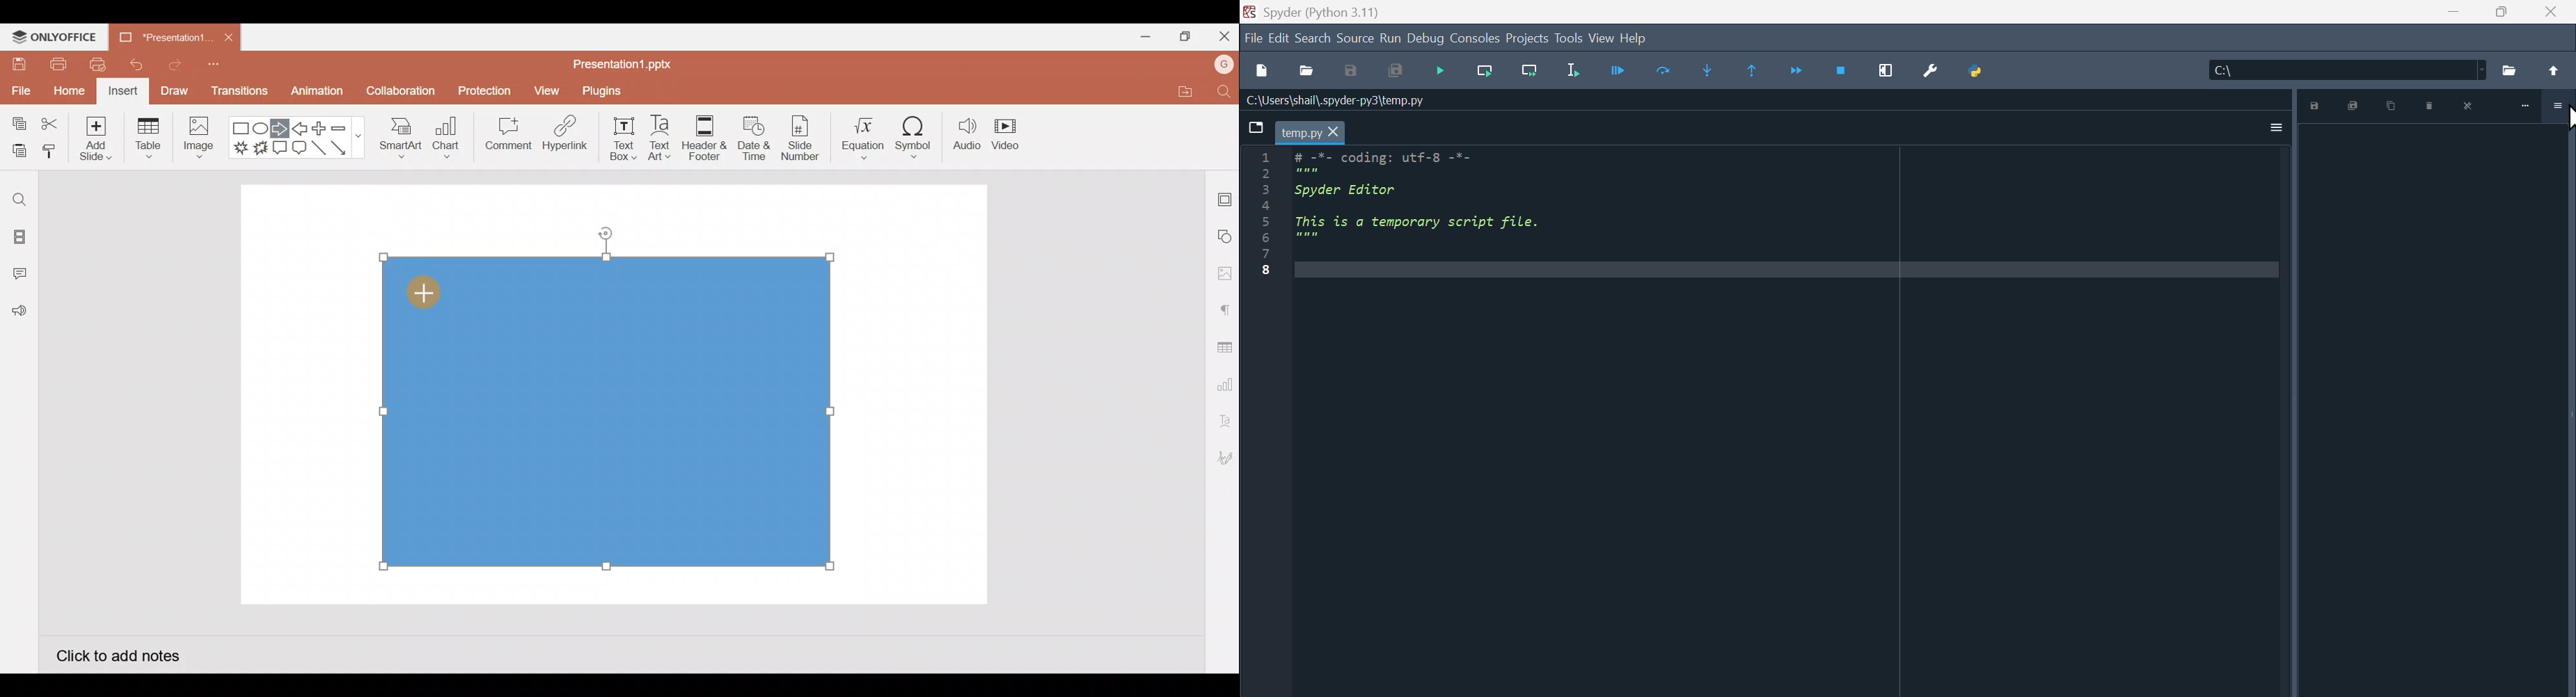 The height and width of the screenshot is (700, 2576). What do you see at coordinates (1311, 131) in the screenshot?
I see `current file tab` at bounding box center [1311, 131].